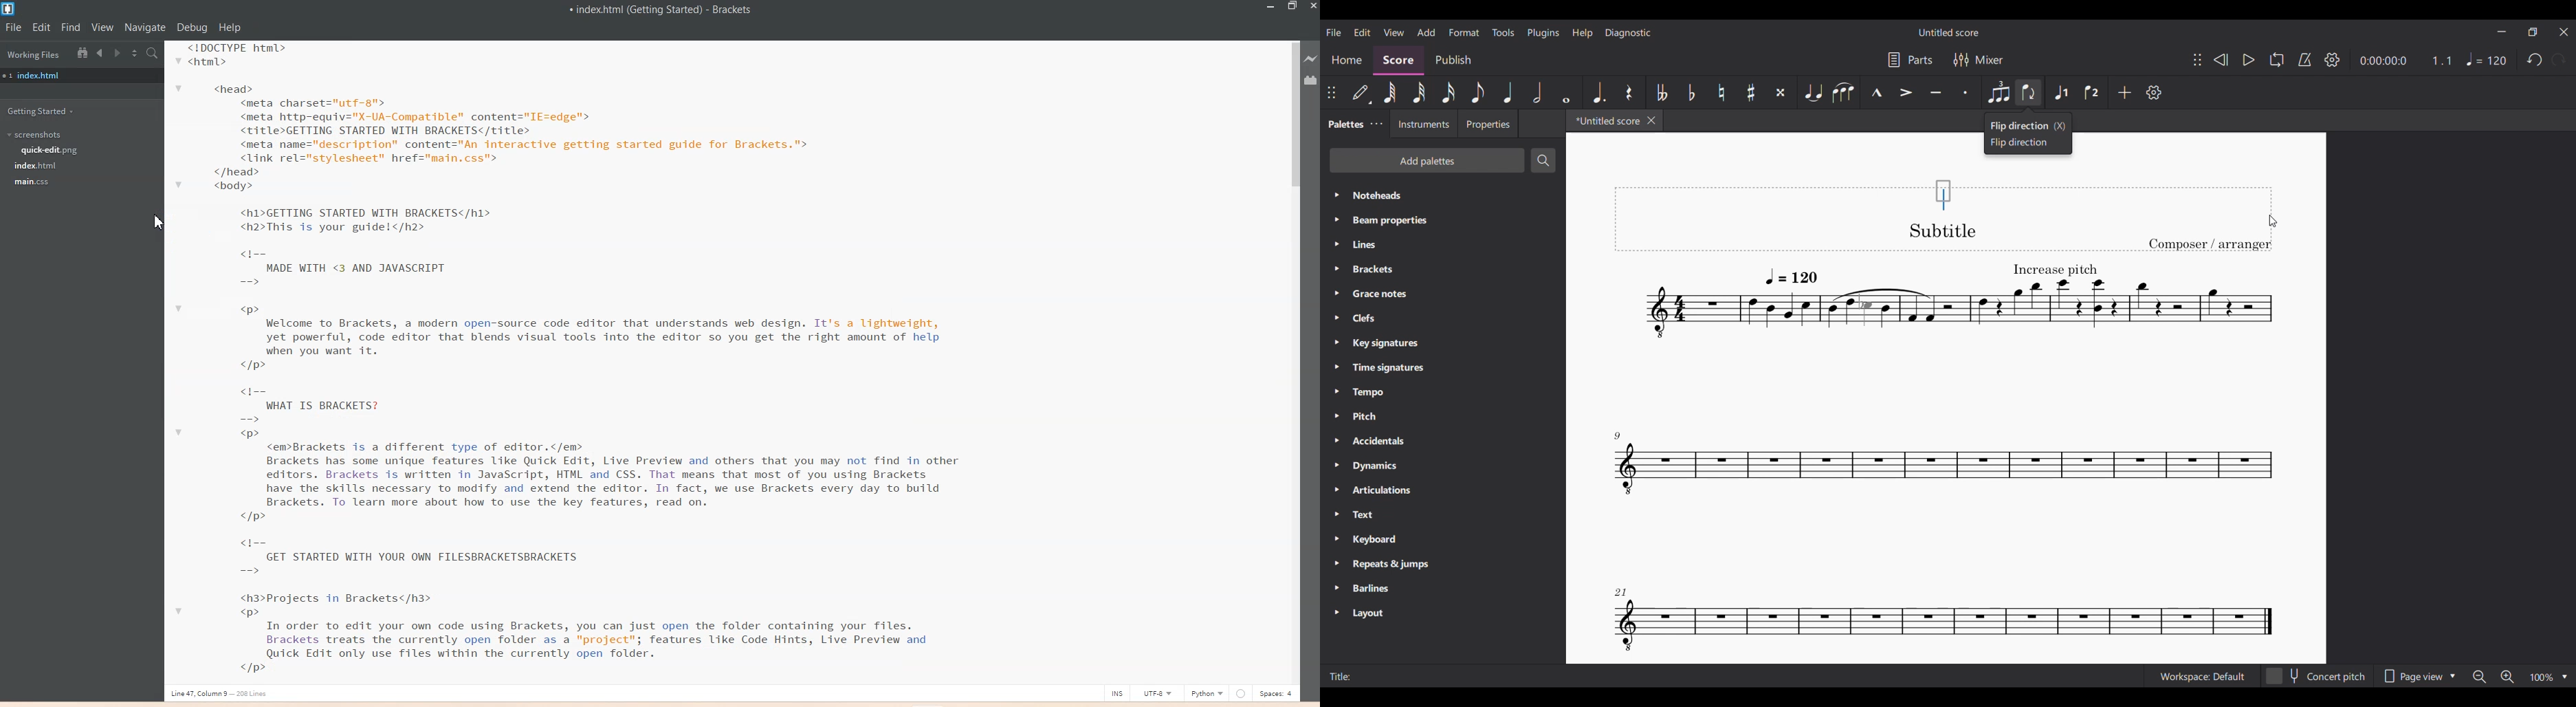  Describe the element at coordinates (1426, 32) in the screenshot. I see `Add menu` at that location.